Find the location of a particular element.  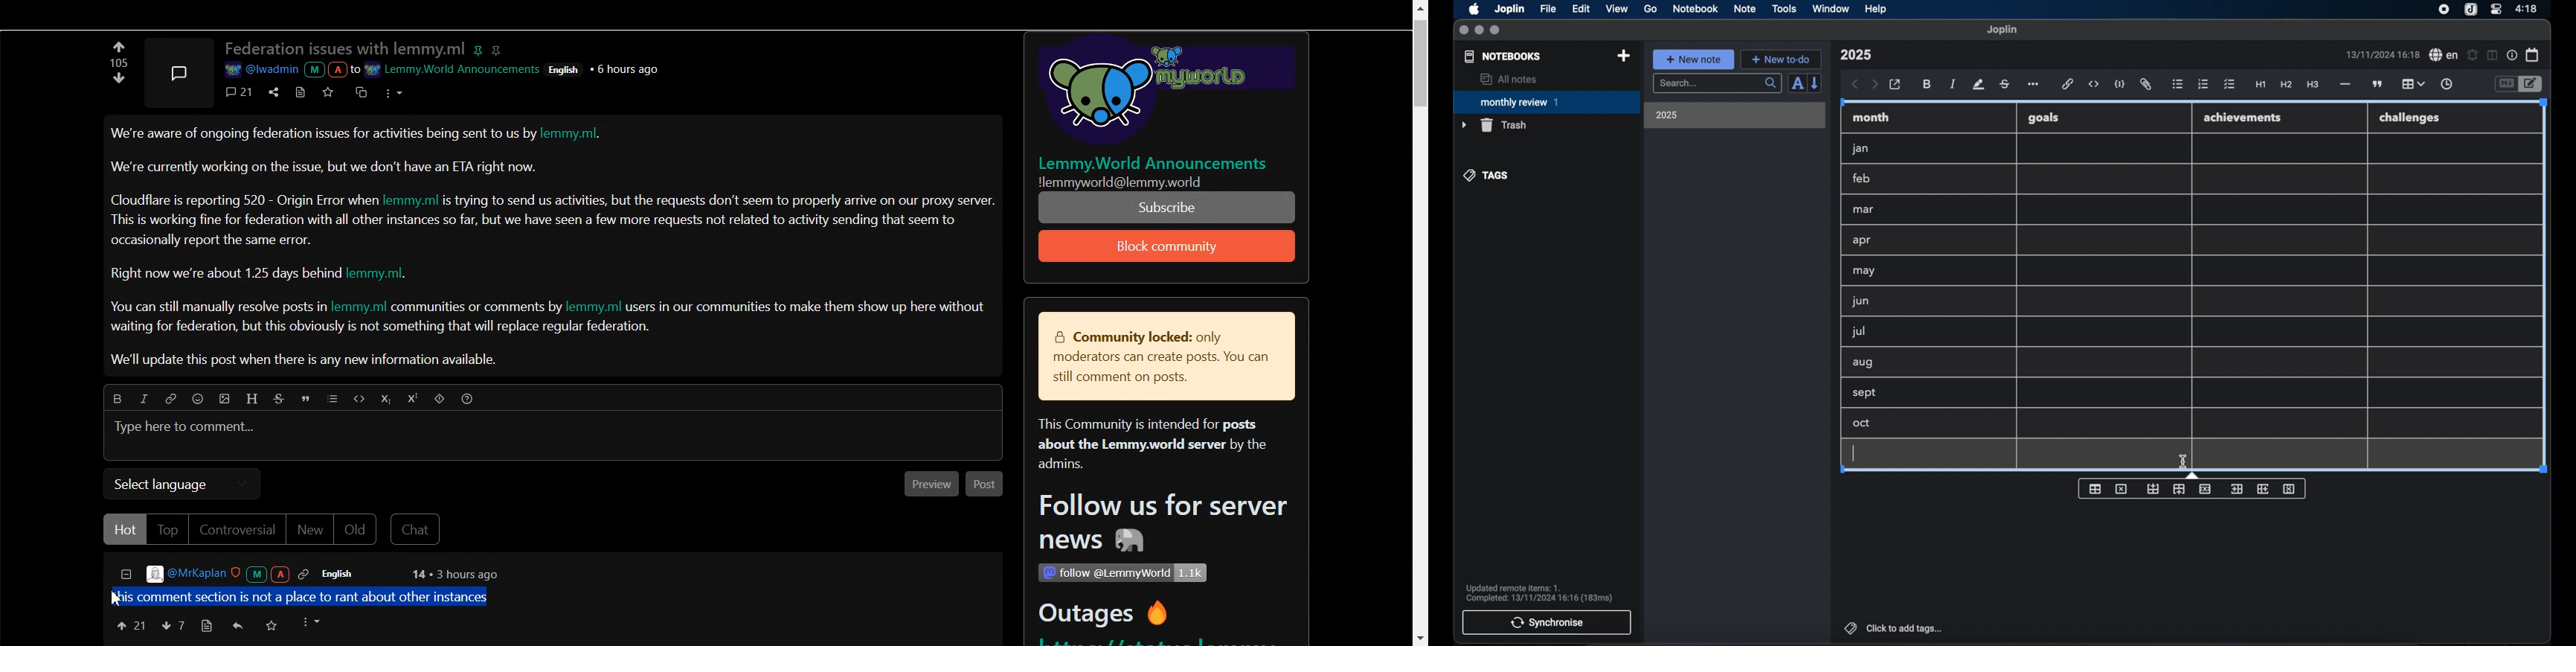

go is located at coordinates (1651, 8).